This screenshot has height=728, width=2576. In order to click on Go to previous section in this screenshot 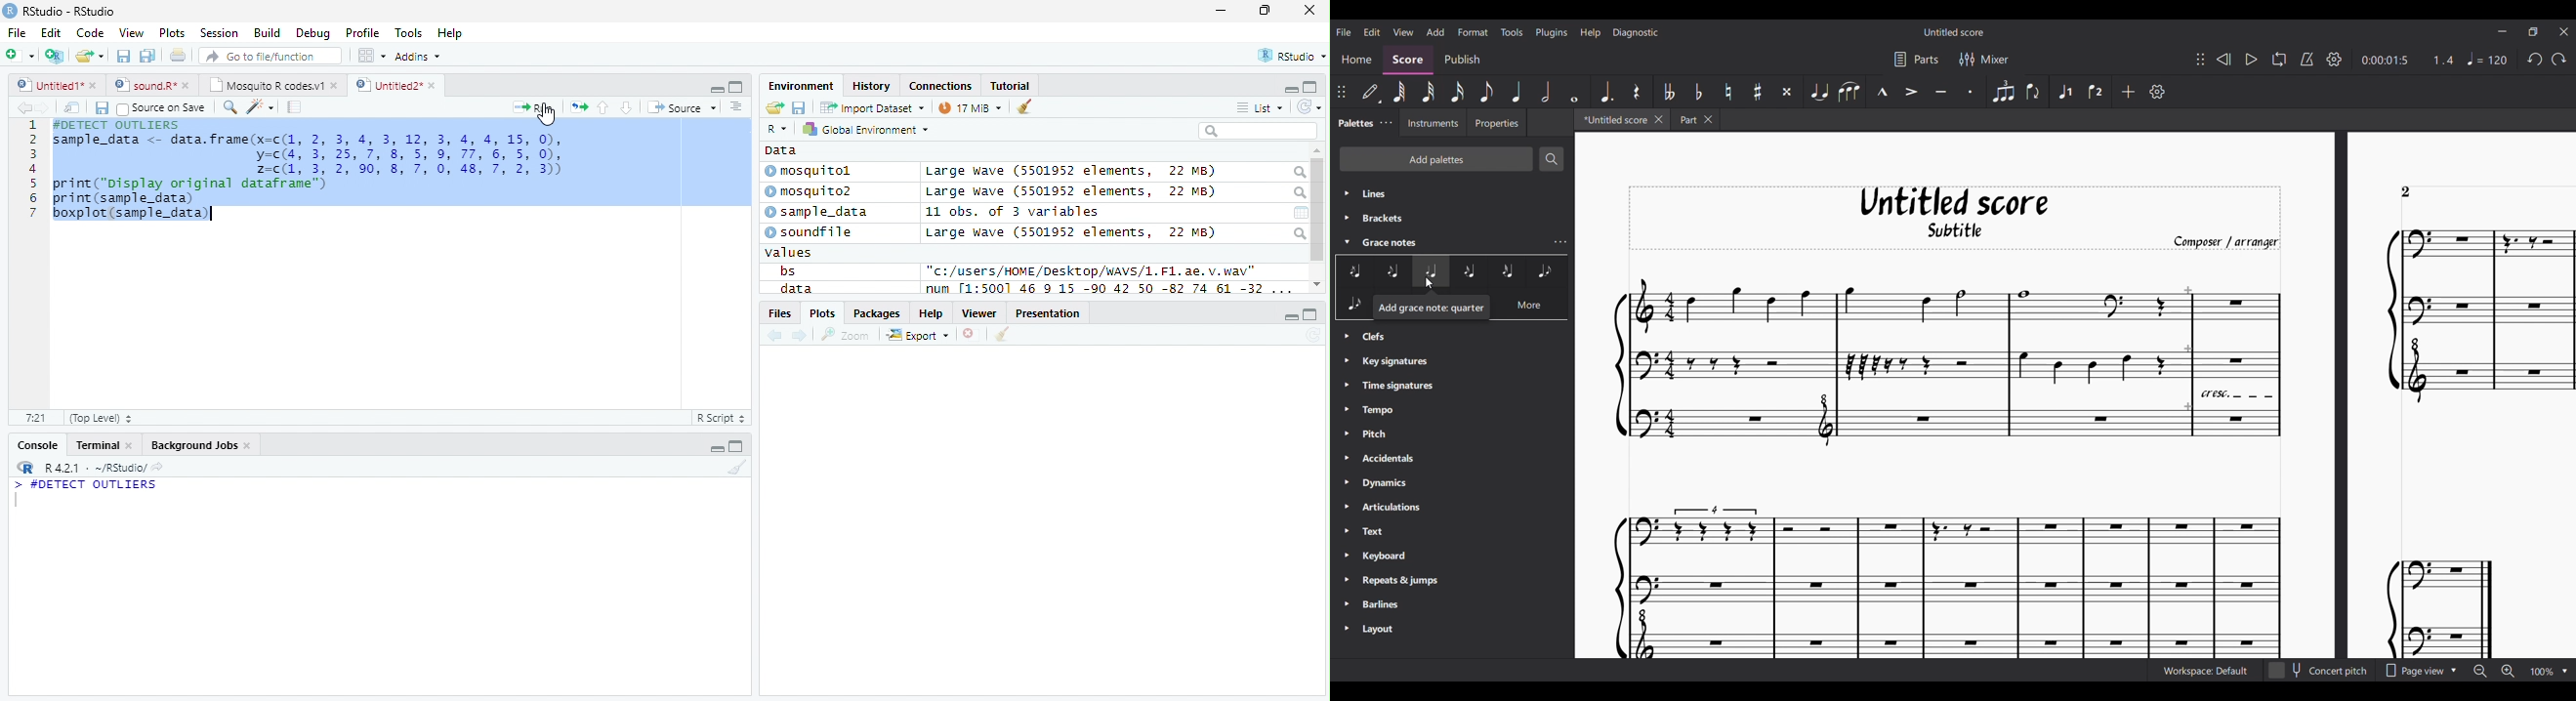, I will do `click(602, 107)`.